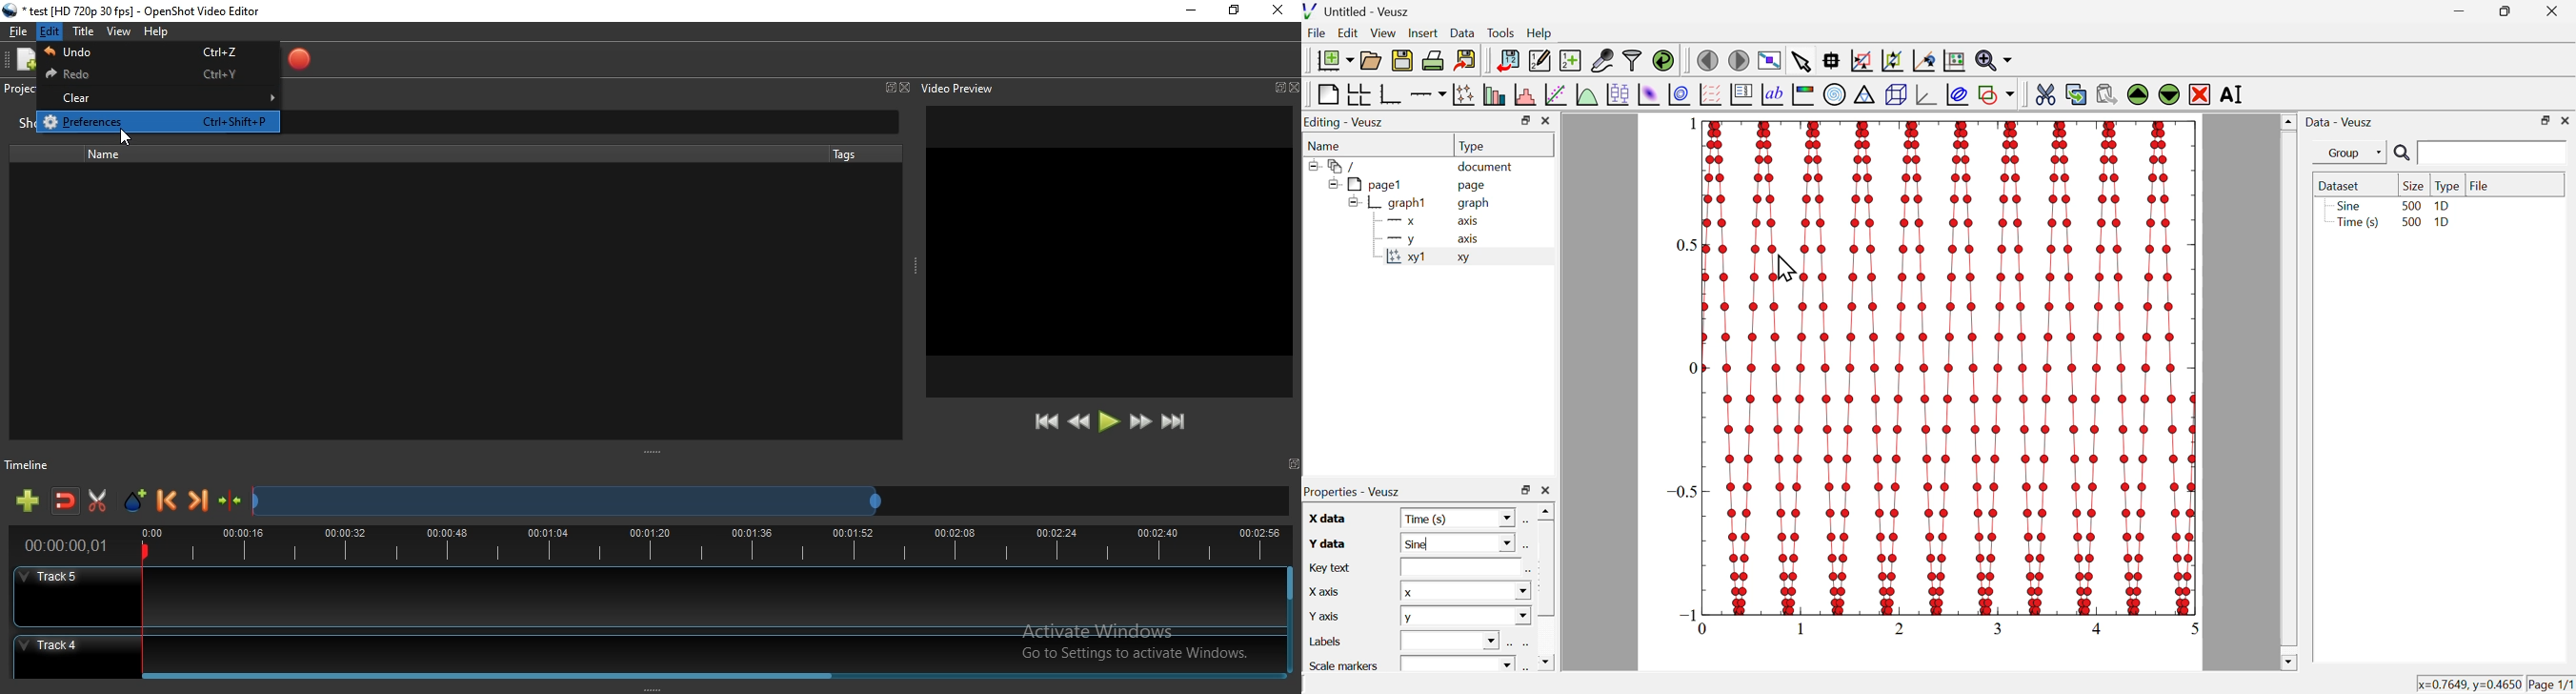 This screenshot has height=700, width=2576. What do you see at coordinates (654, 454) in the screenshot?
I see `adjust window` at bounding box center [654, 454].